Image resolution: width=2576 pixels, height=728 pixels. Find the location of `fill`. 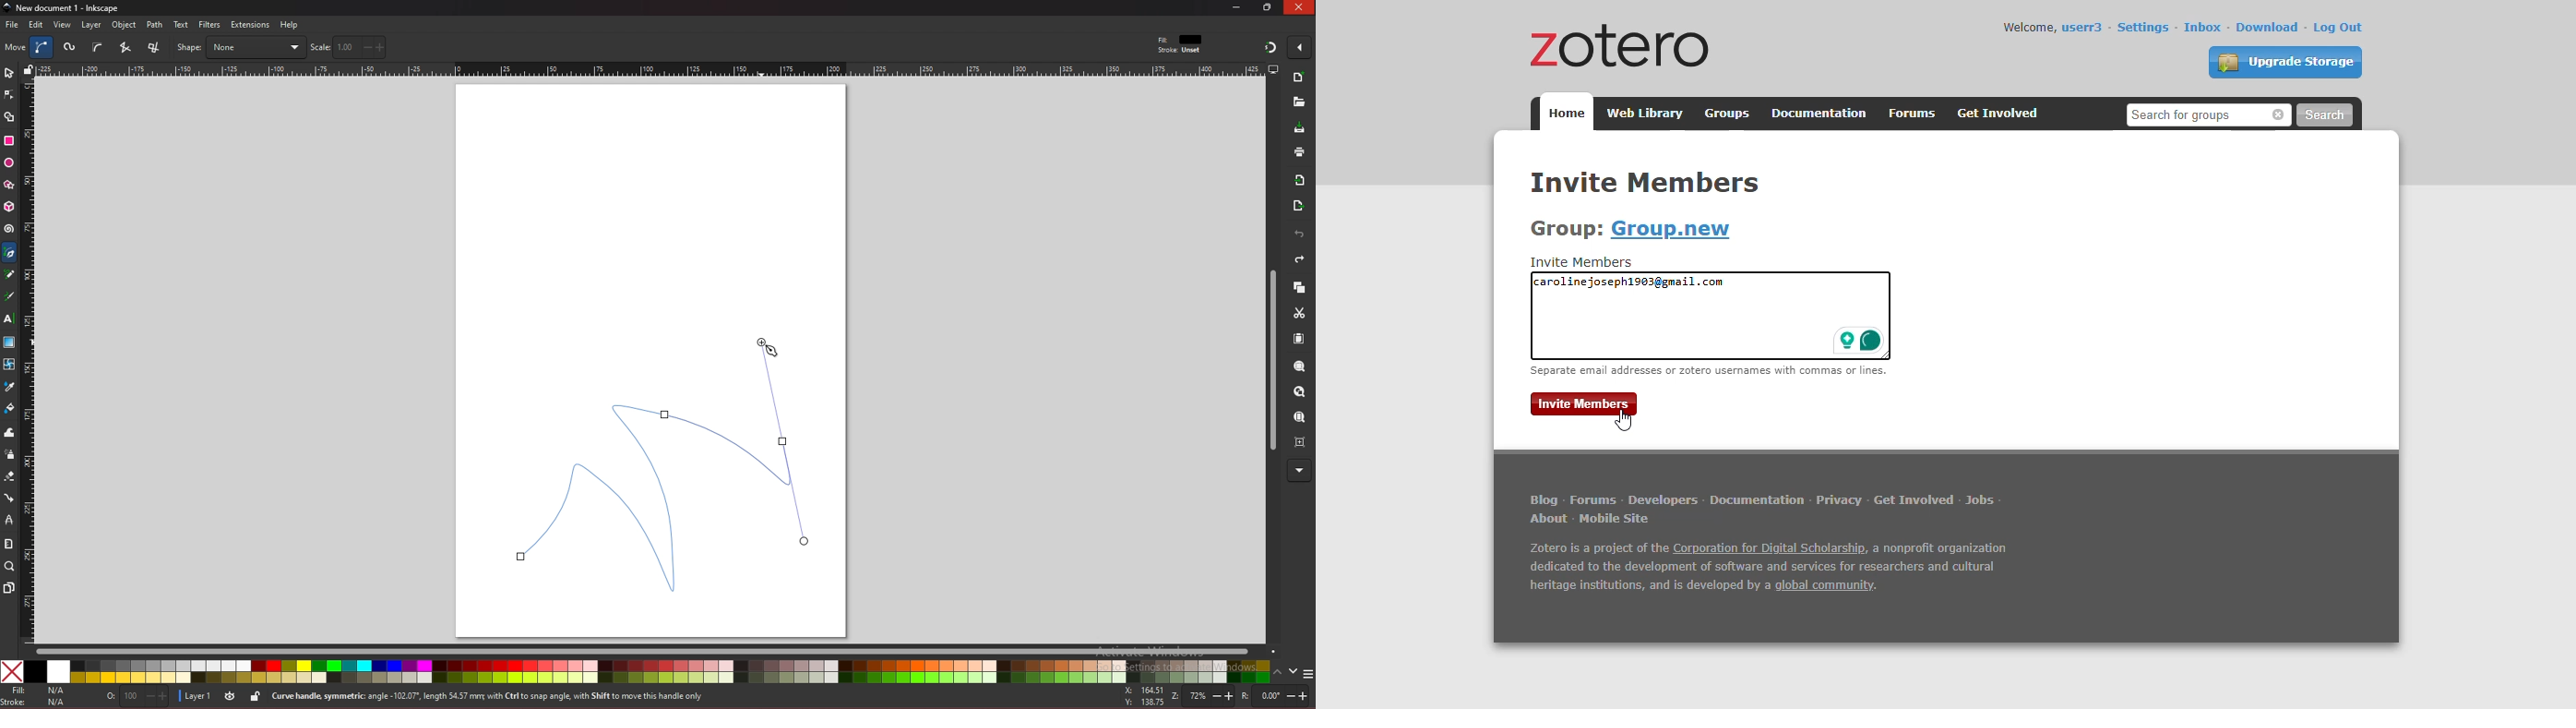

fill is located at coordinates (37, 690).